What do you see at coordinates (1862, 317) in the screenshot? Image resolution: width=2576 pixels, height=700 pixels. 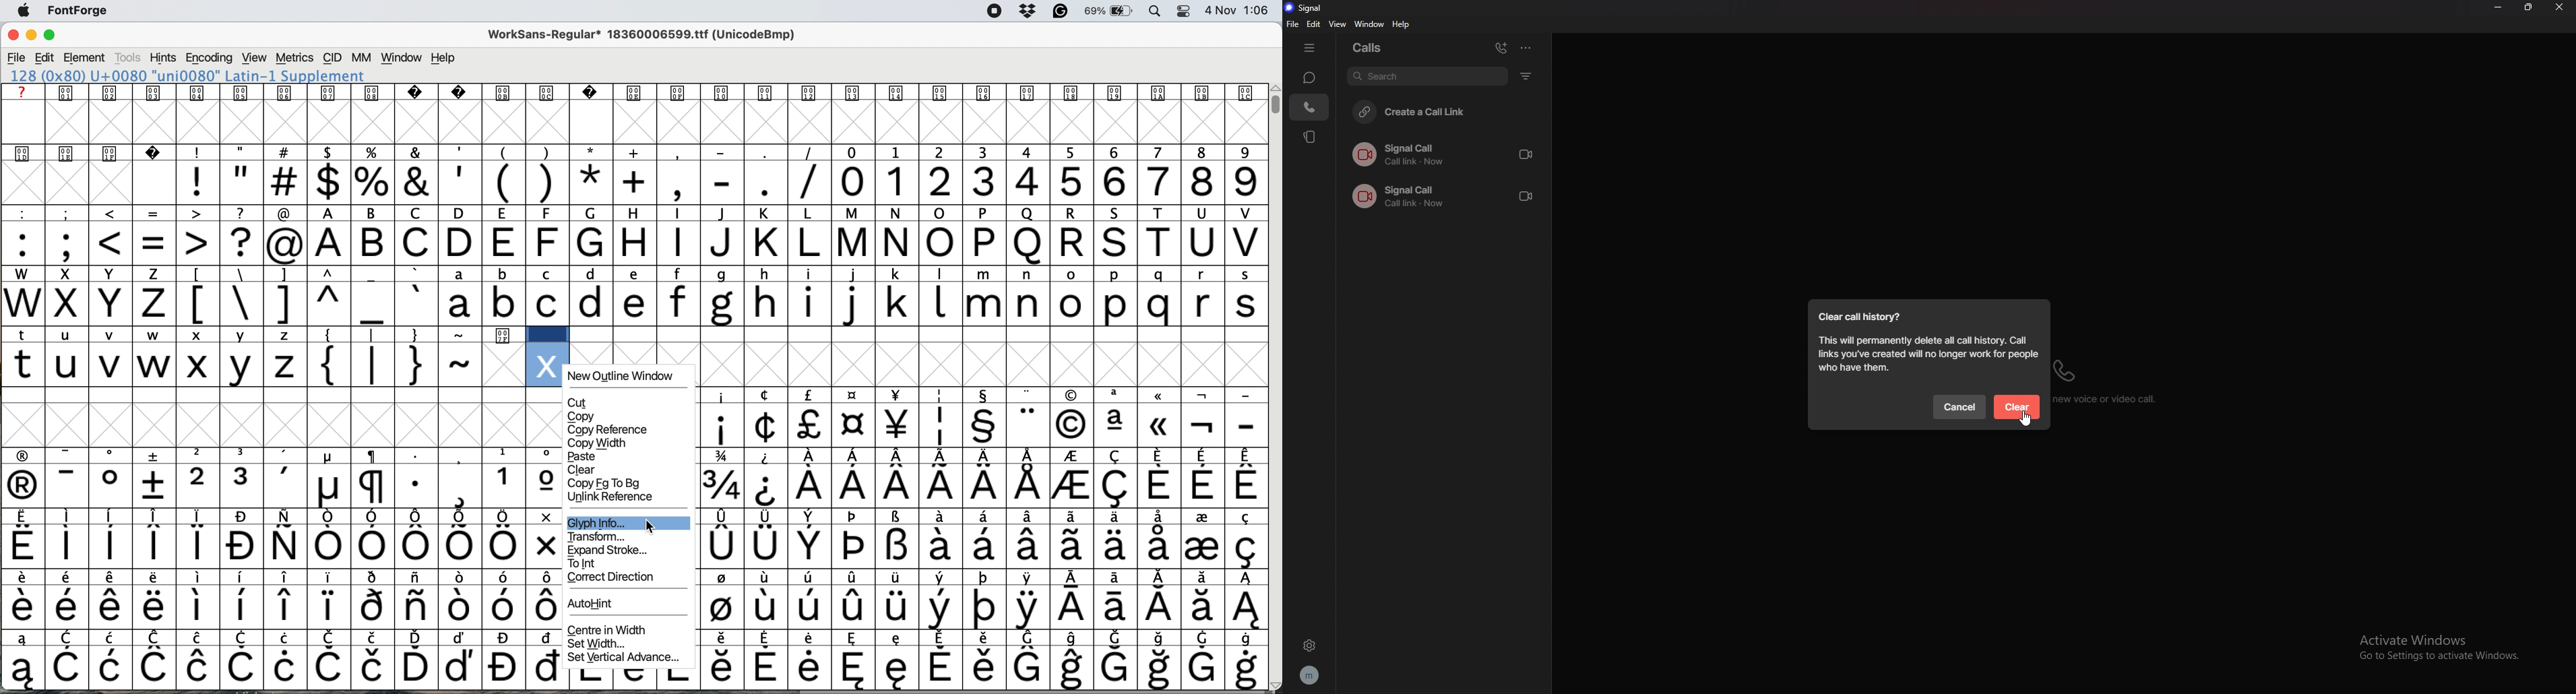 I see `clear call history` at bounding box center [1862, 317].